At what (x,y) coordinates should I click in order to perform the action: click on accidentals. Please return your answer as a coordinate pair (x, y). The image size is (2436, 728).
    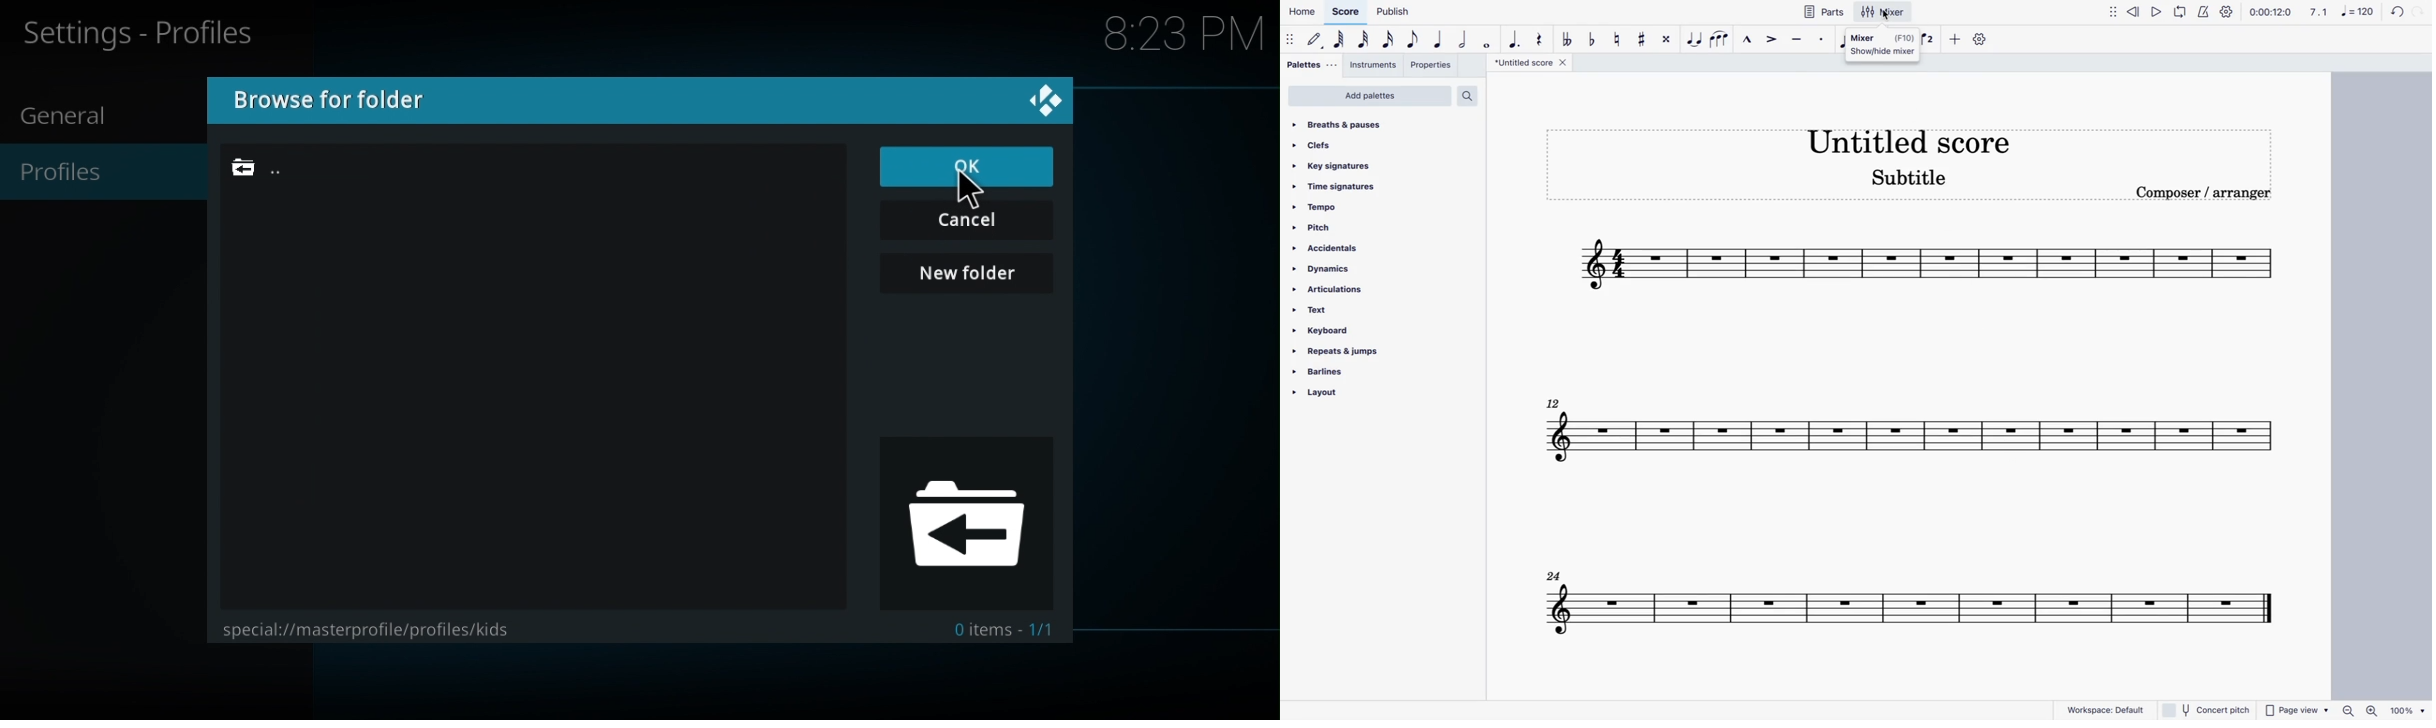
    Looking at the image, I should click on (1355, 248).